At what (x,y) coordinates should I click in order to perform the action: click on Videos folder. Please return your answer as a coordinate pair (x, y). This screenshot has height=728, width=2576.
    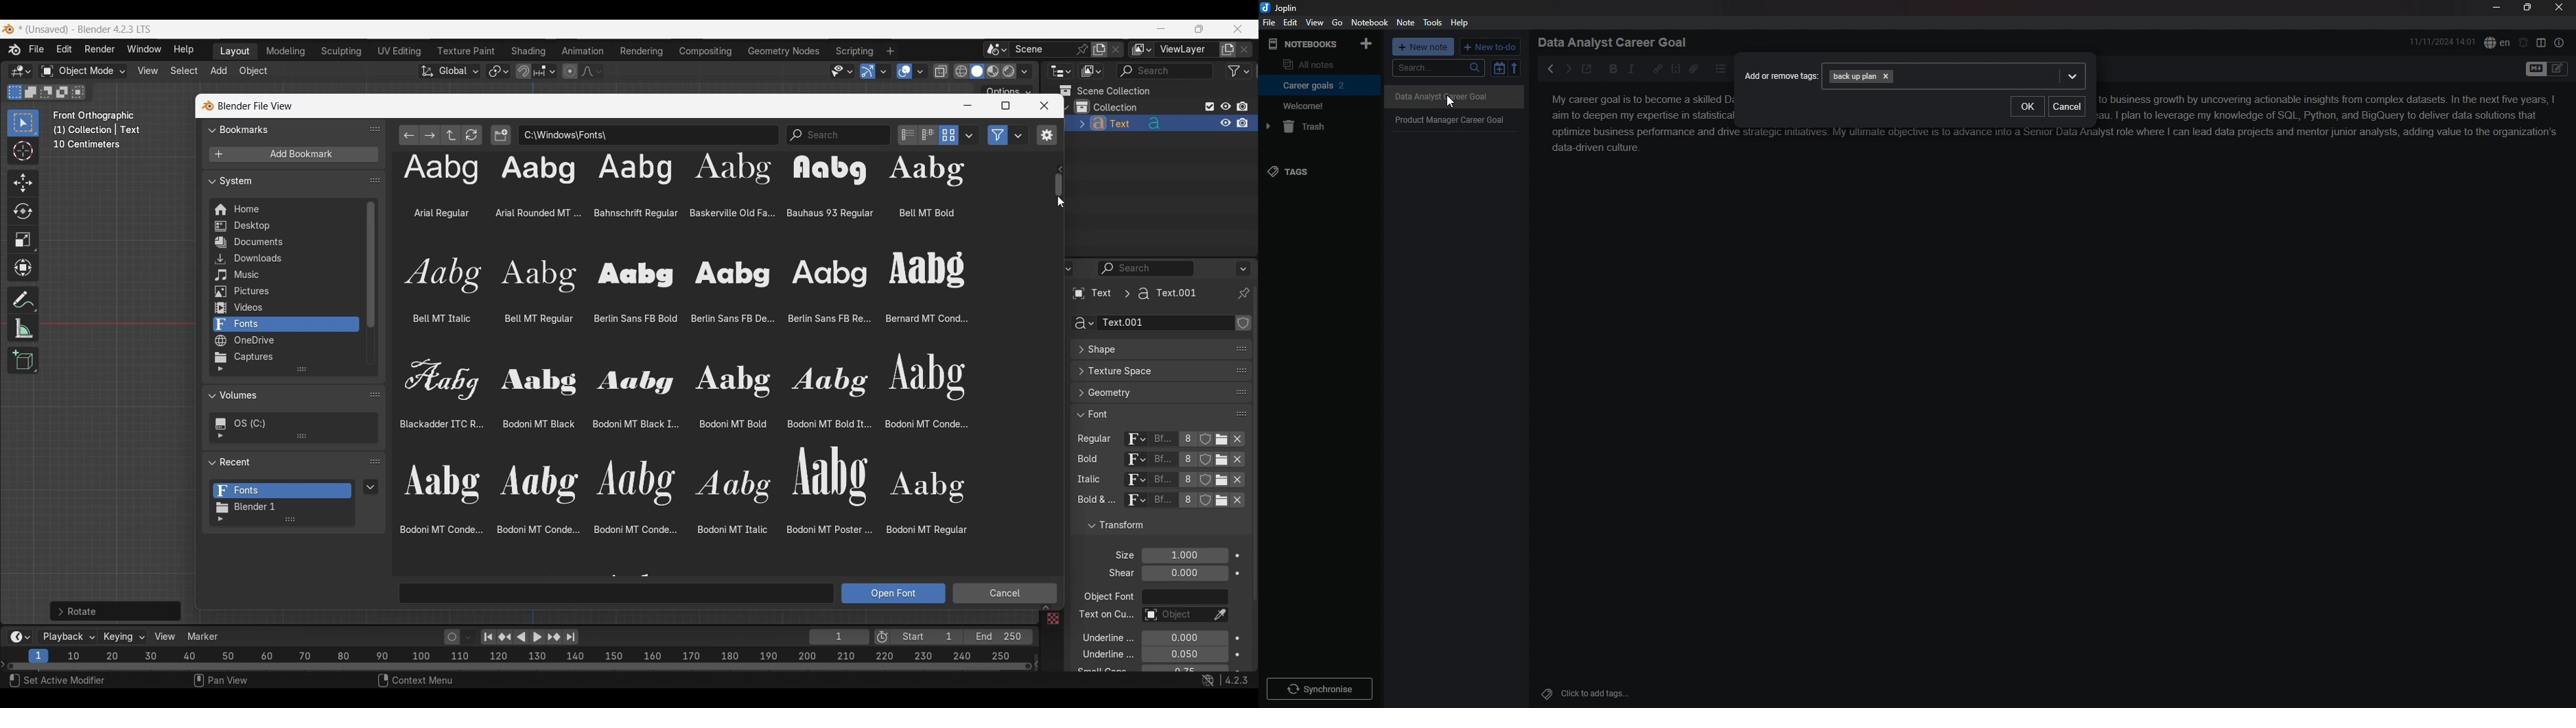
    Looking at the image, I should click on (285, 308).